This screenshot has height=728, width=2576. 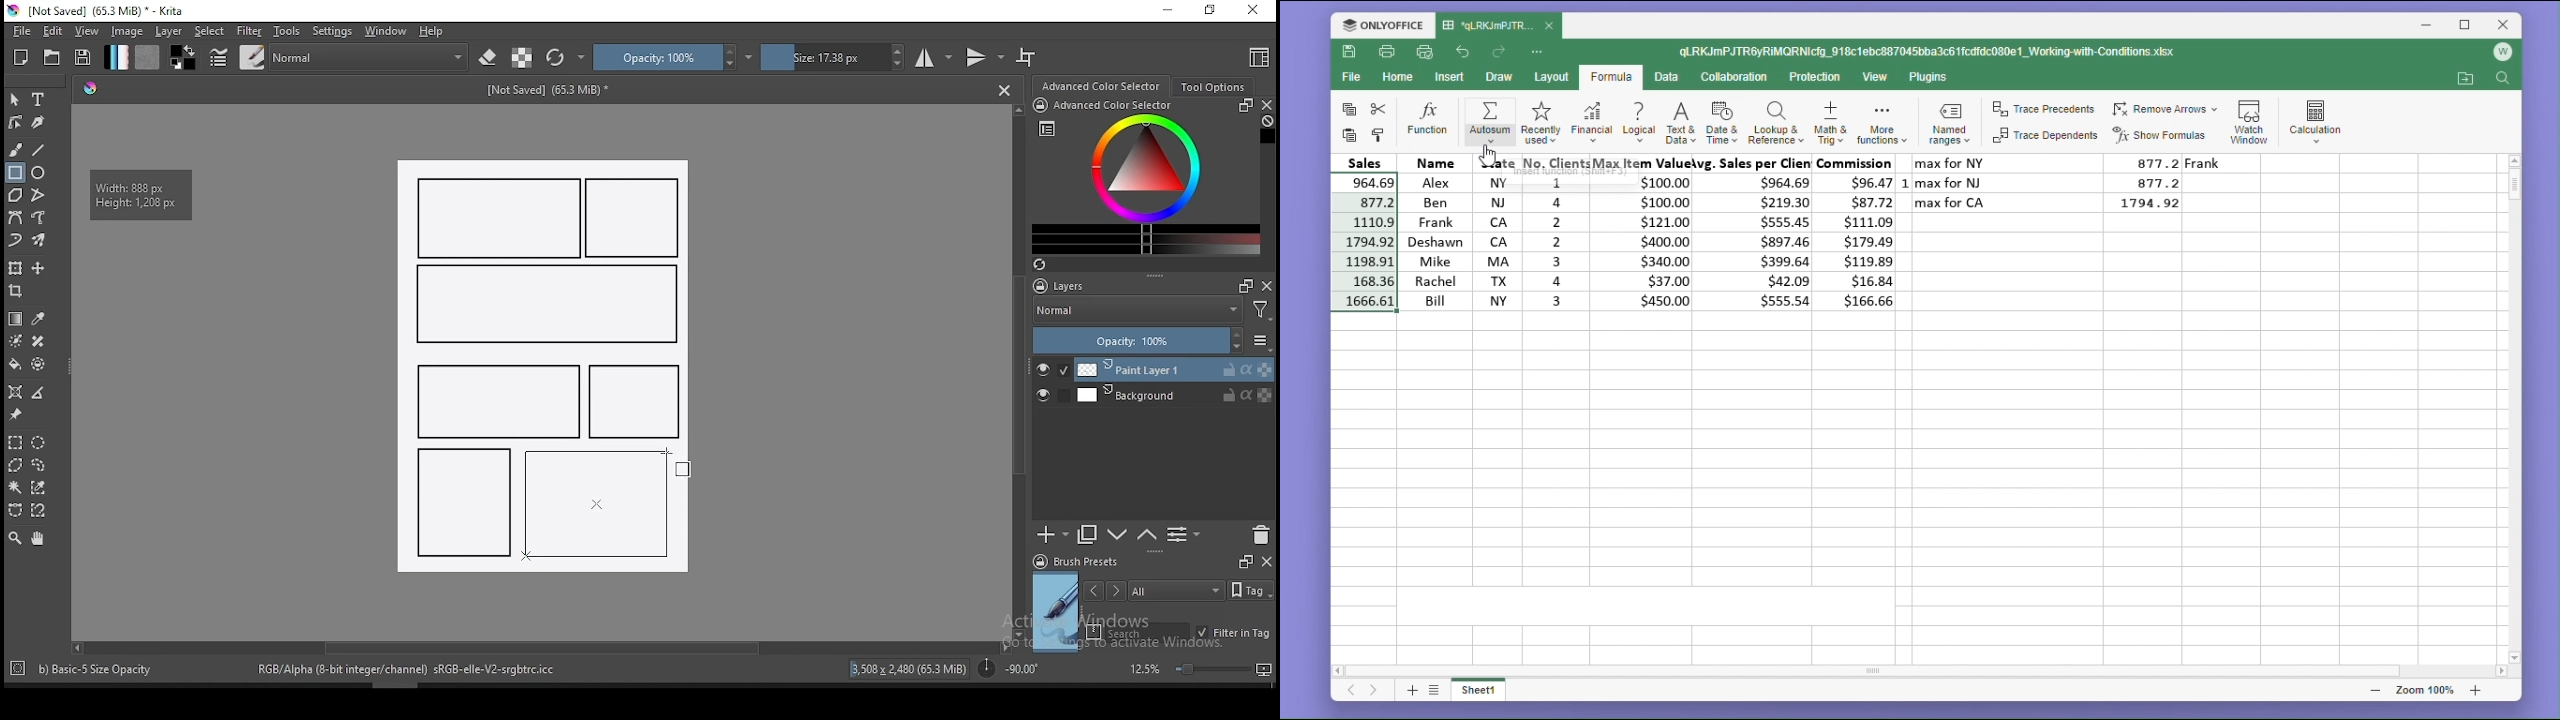 I want to click on blending mode, so click(x=370, y=57).